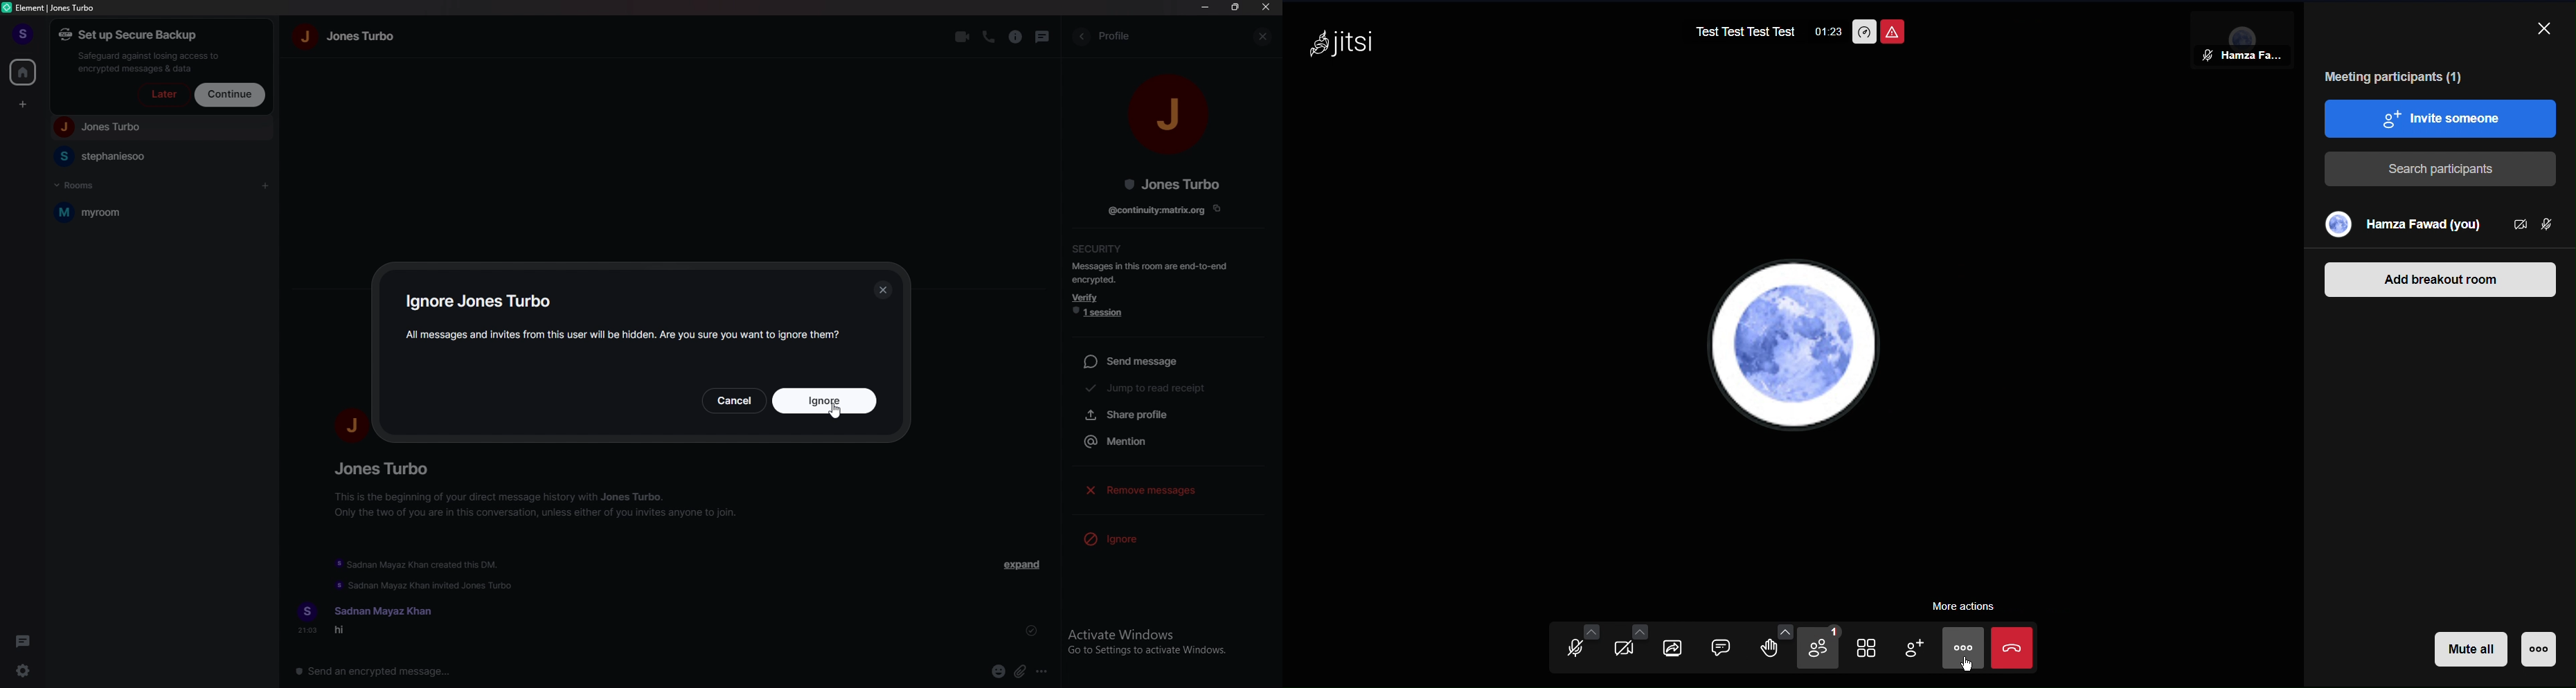 The height and width of the screenshot is (700, 2576). Describe the element at coordinates (154, 213) in the screenshot. I see `room` at that location.